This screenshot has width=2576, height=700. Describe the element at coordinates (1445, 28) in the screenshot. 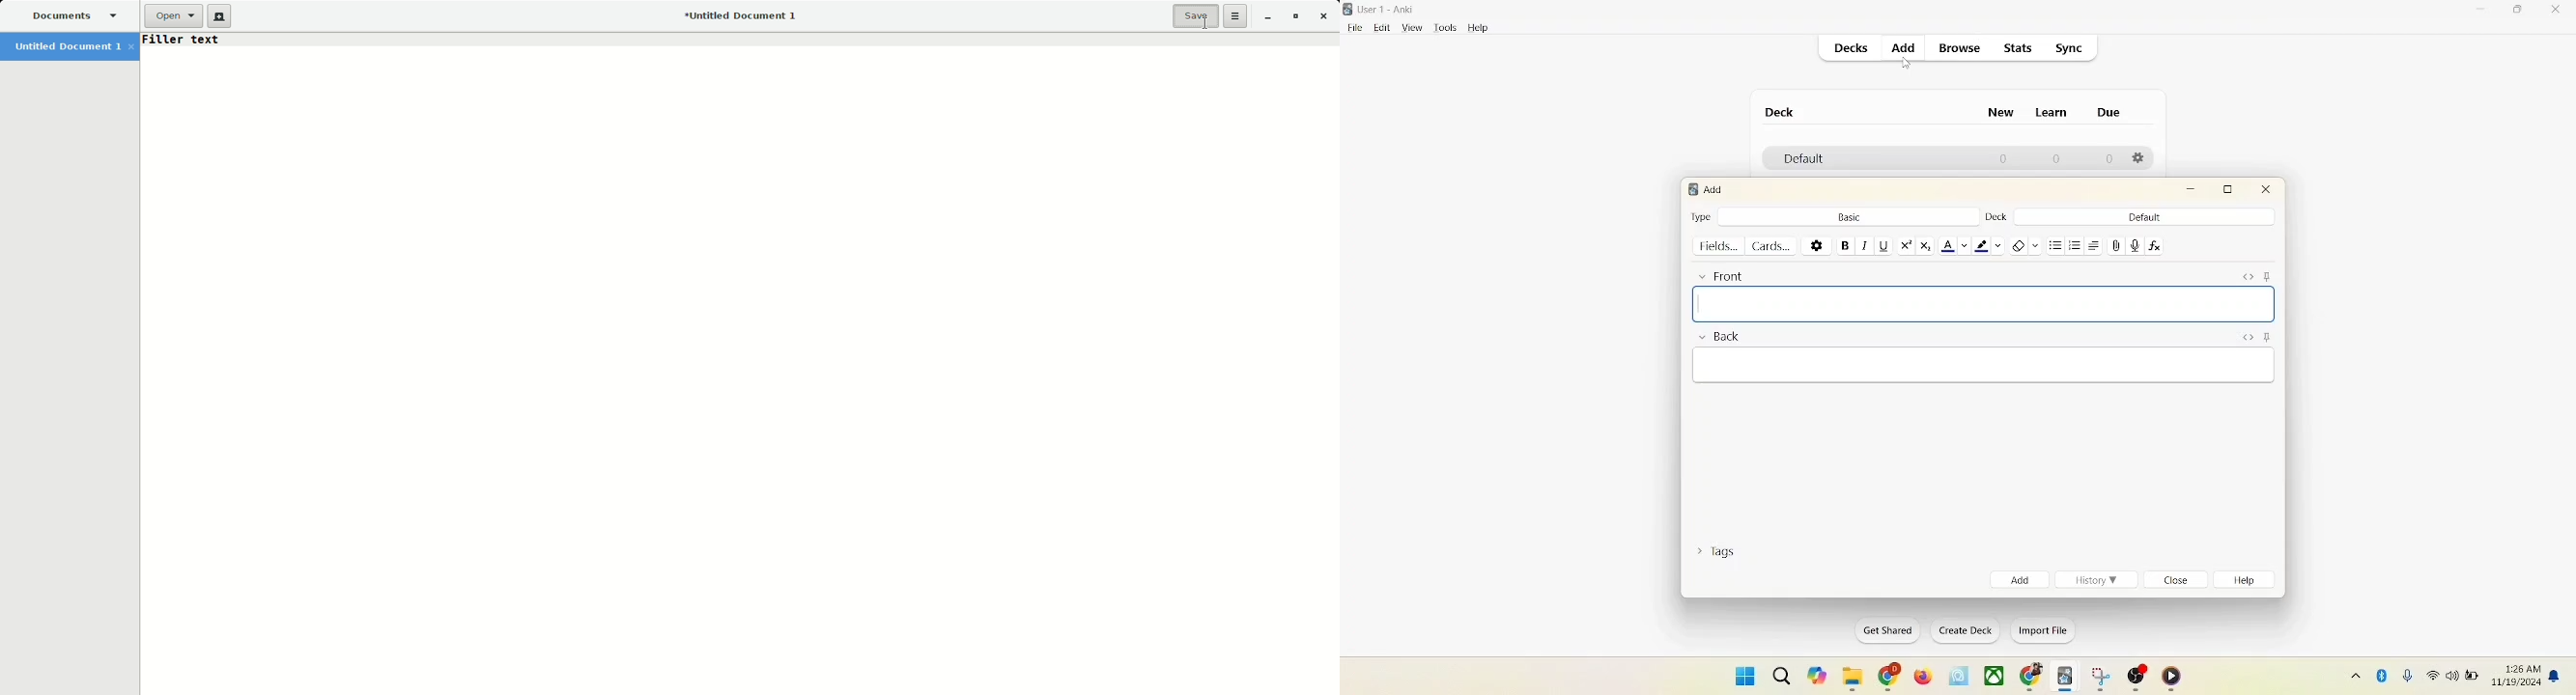

I see `tools` at that location.